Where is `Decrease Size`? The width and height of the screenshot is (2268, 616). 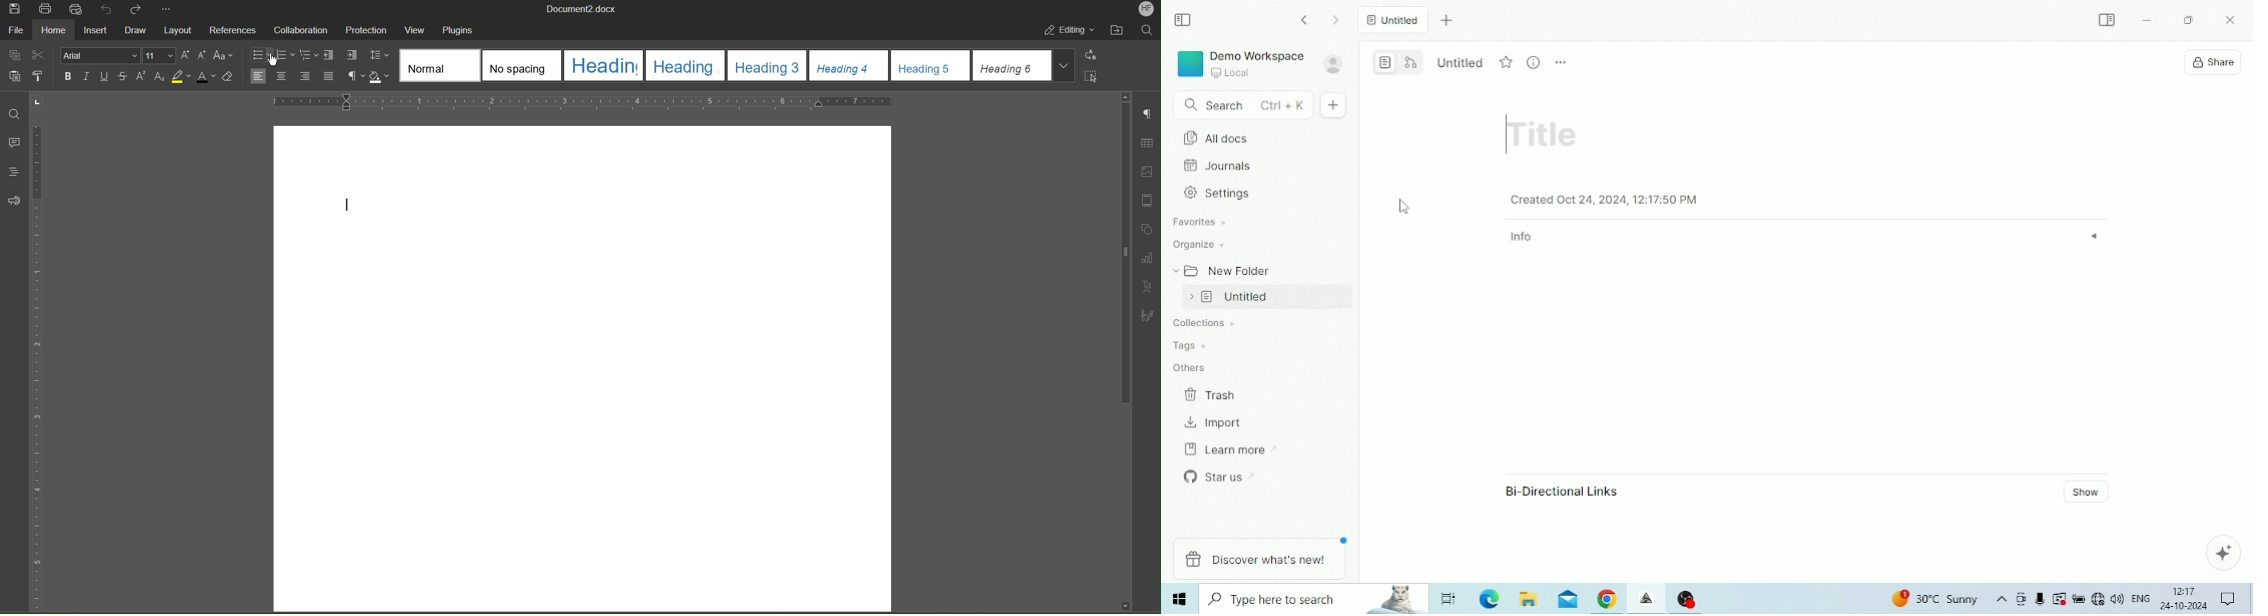
Decrease Size is located at coordinates (204, 55).